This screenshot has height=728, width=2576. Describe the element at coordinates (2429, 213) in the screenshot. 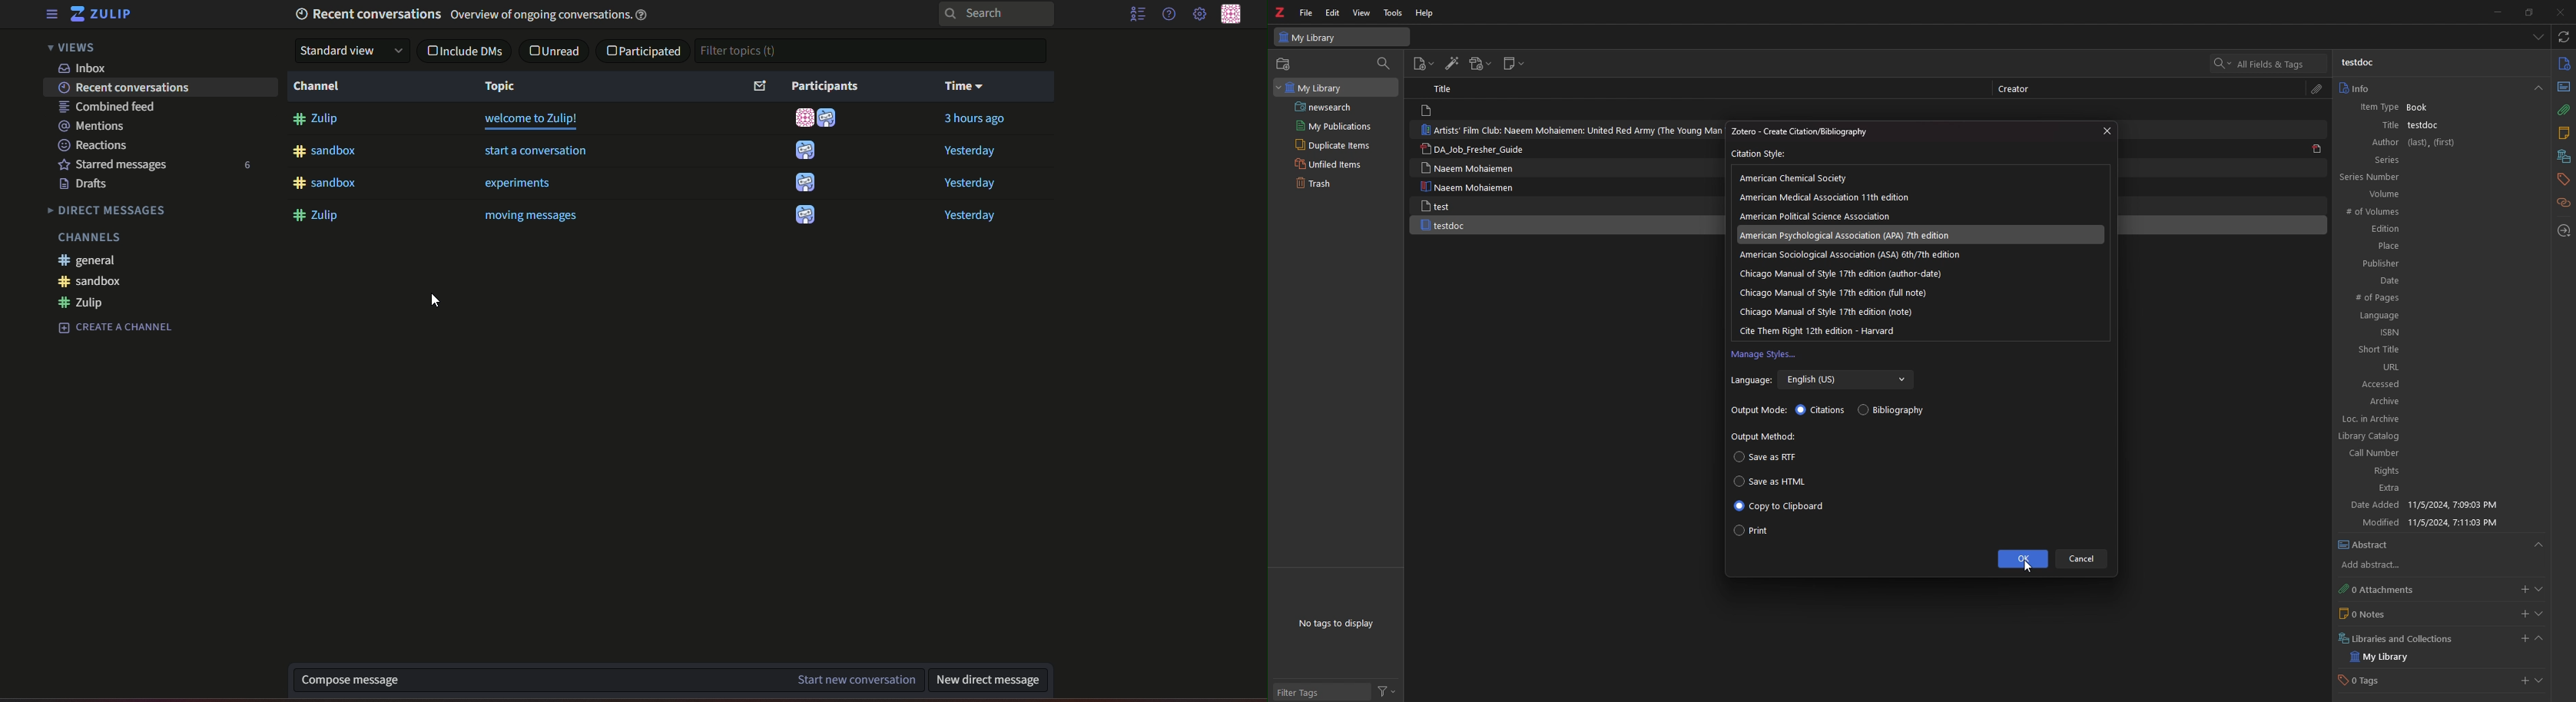

I see `# of Volumes` at that location.